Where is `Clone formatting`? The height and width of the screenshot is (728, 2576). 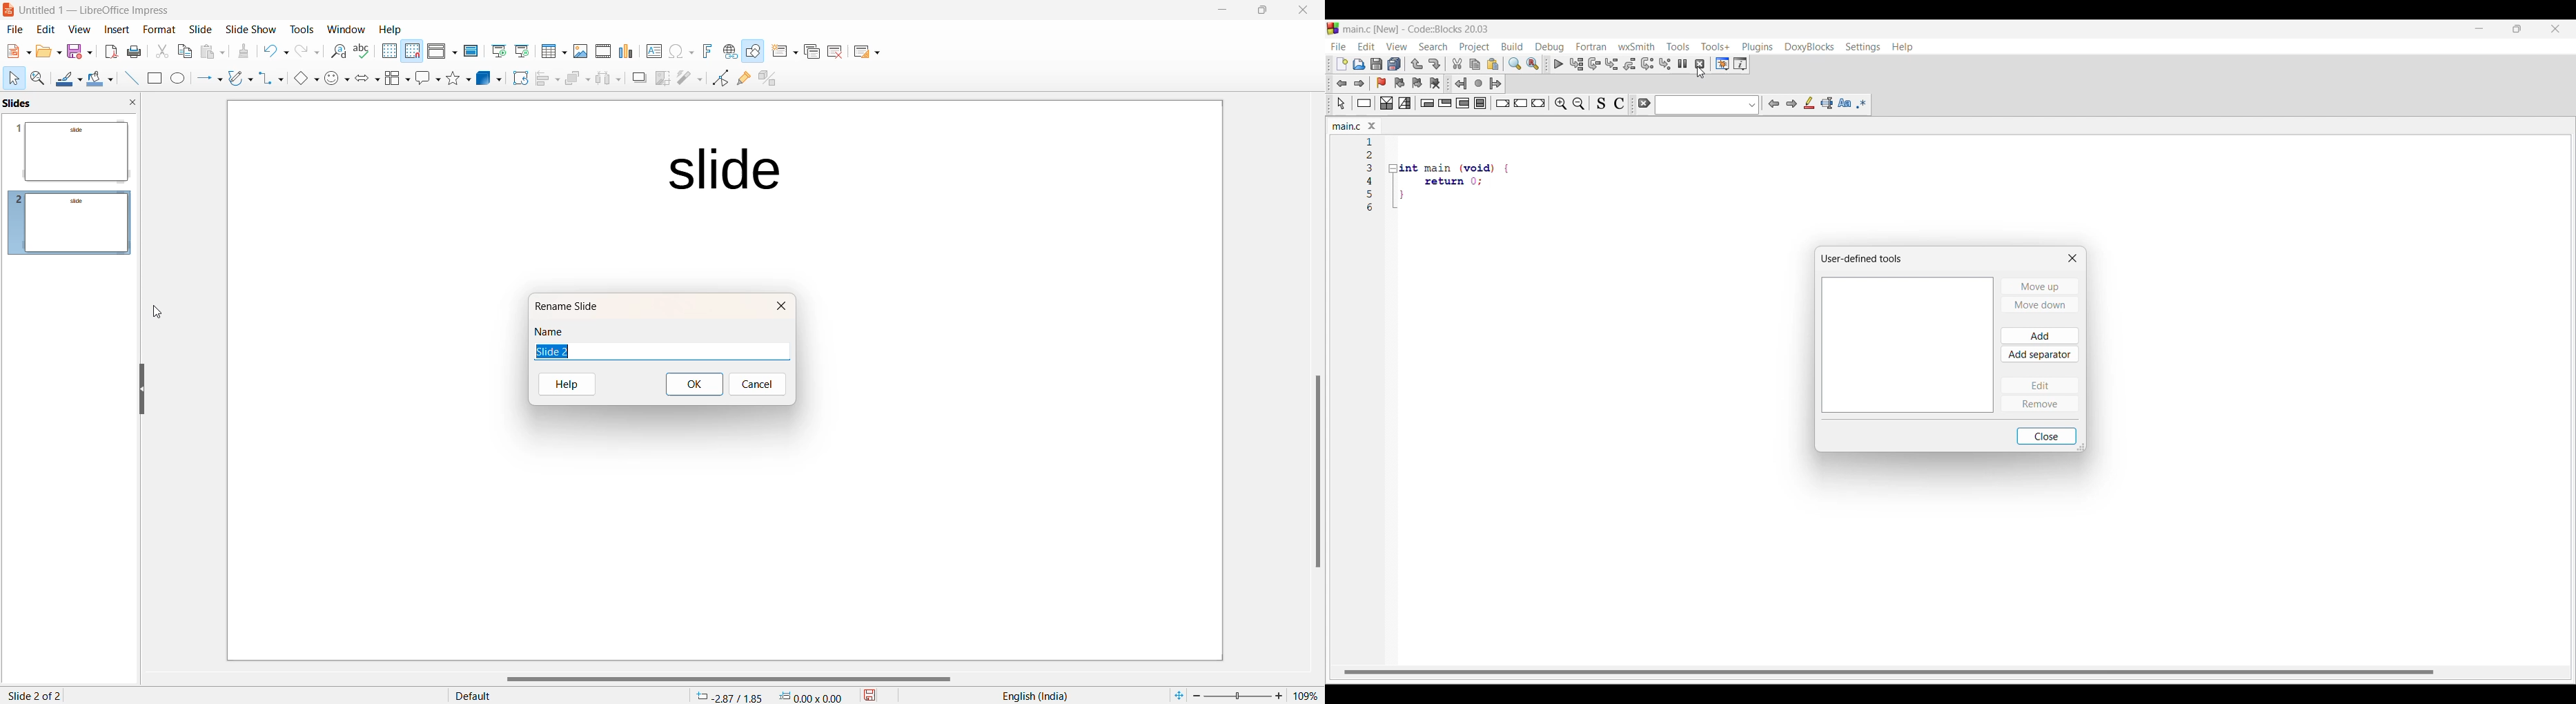 Clone formatting is located at coordinates (247, 52).